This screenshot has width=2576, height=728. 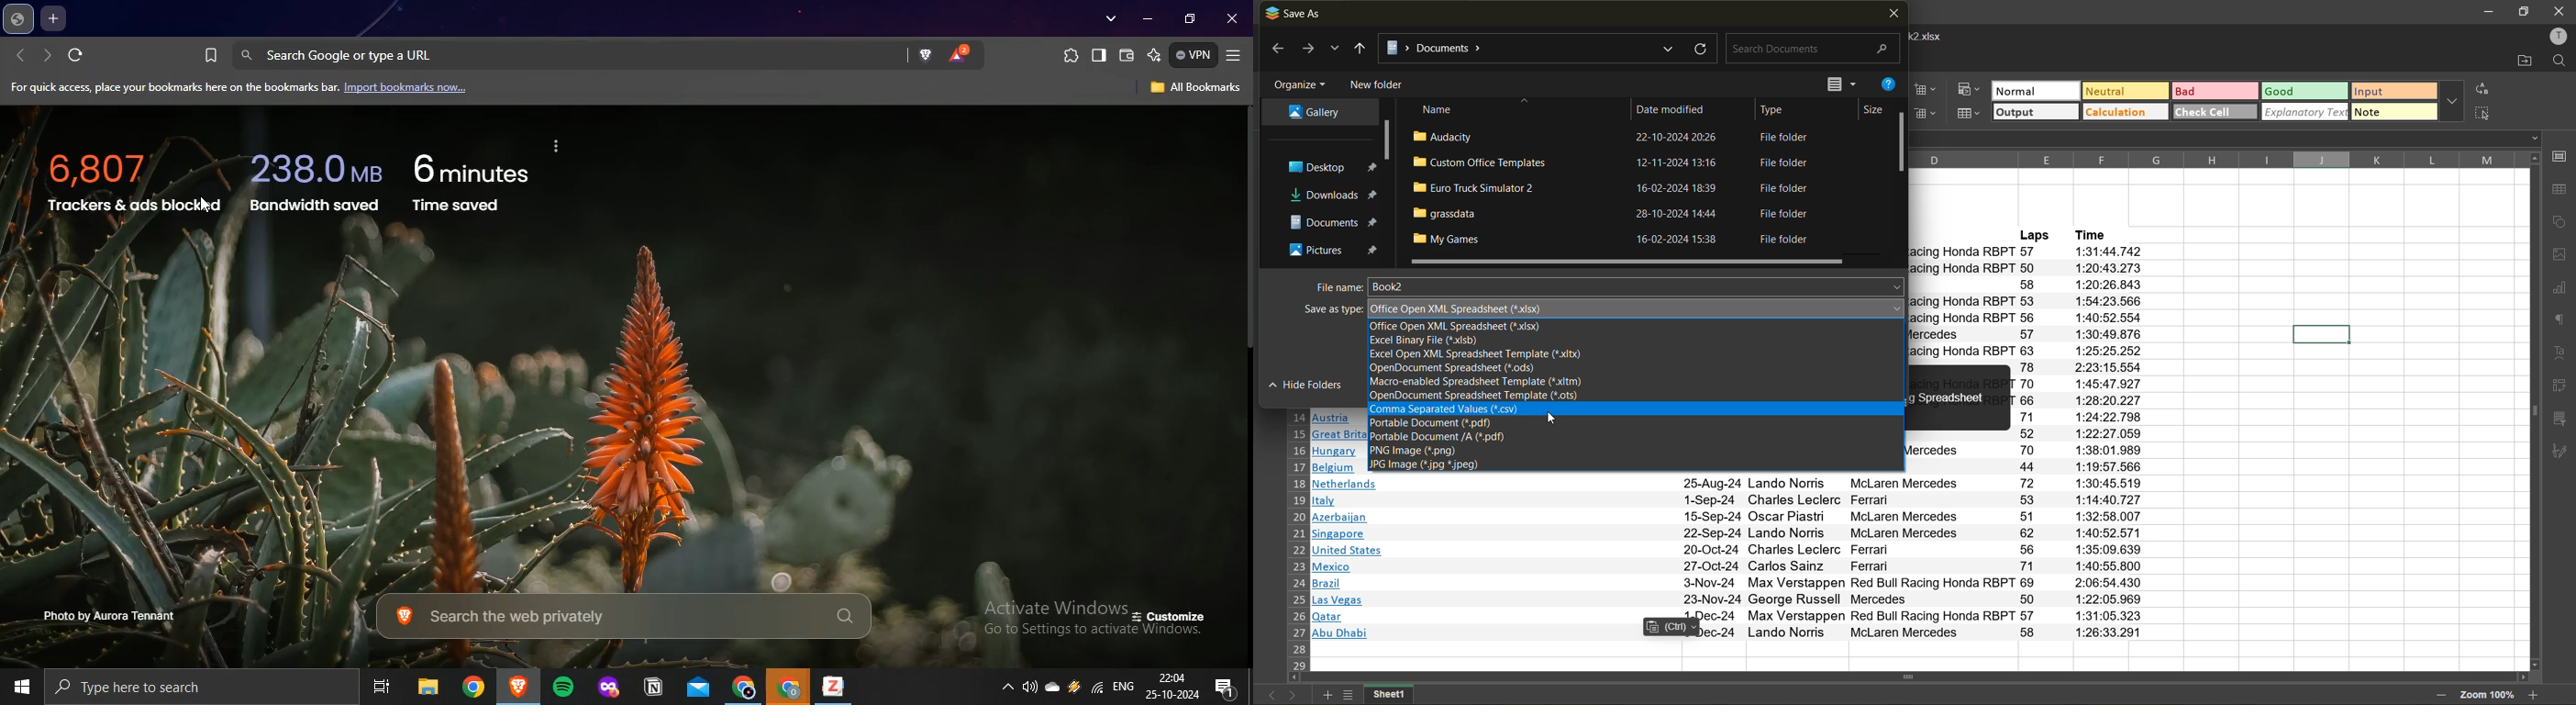 What do you see at coordinates (1269, 696) in the screenshot?
I see `previous` at bounding box center [1269, 696].